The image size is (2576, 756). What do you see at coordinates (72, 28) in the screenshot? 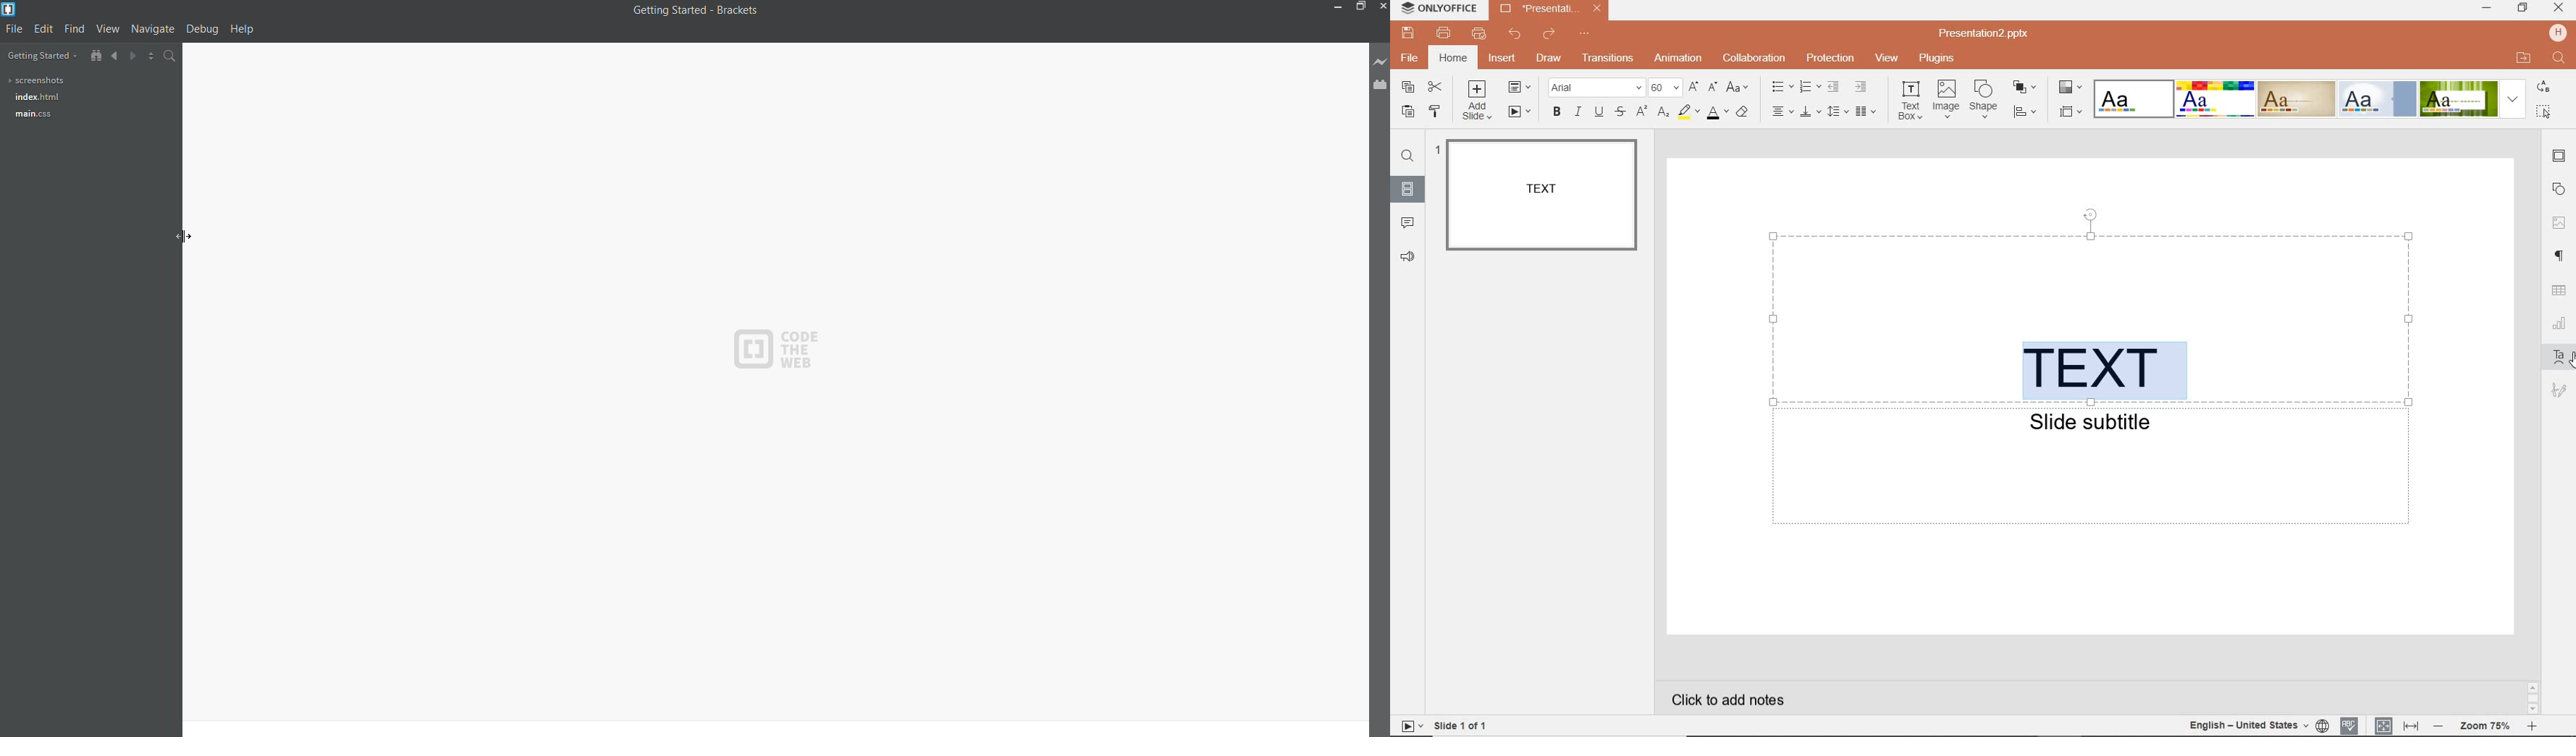
I see `find` at bounding box center [72, 28].